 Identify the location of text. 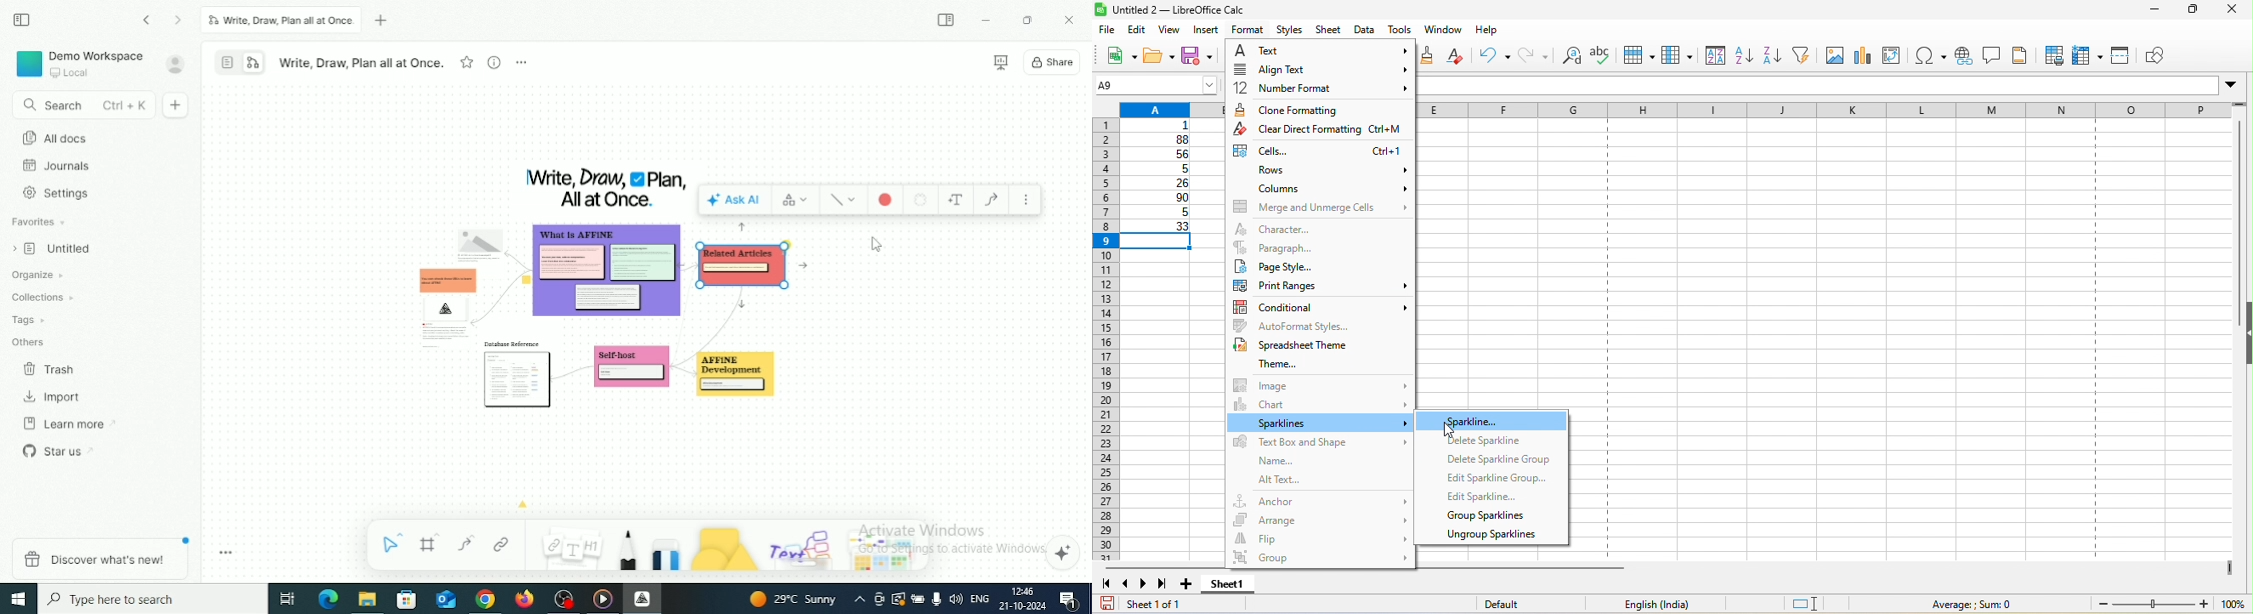
(1321, 52).